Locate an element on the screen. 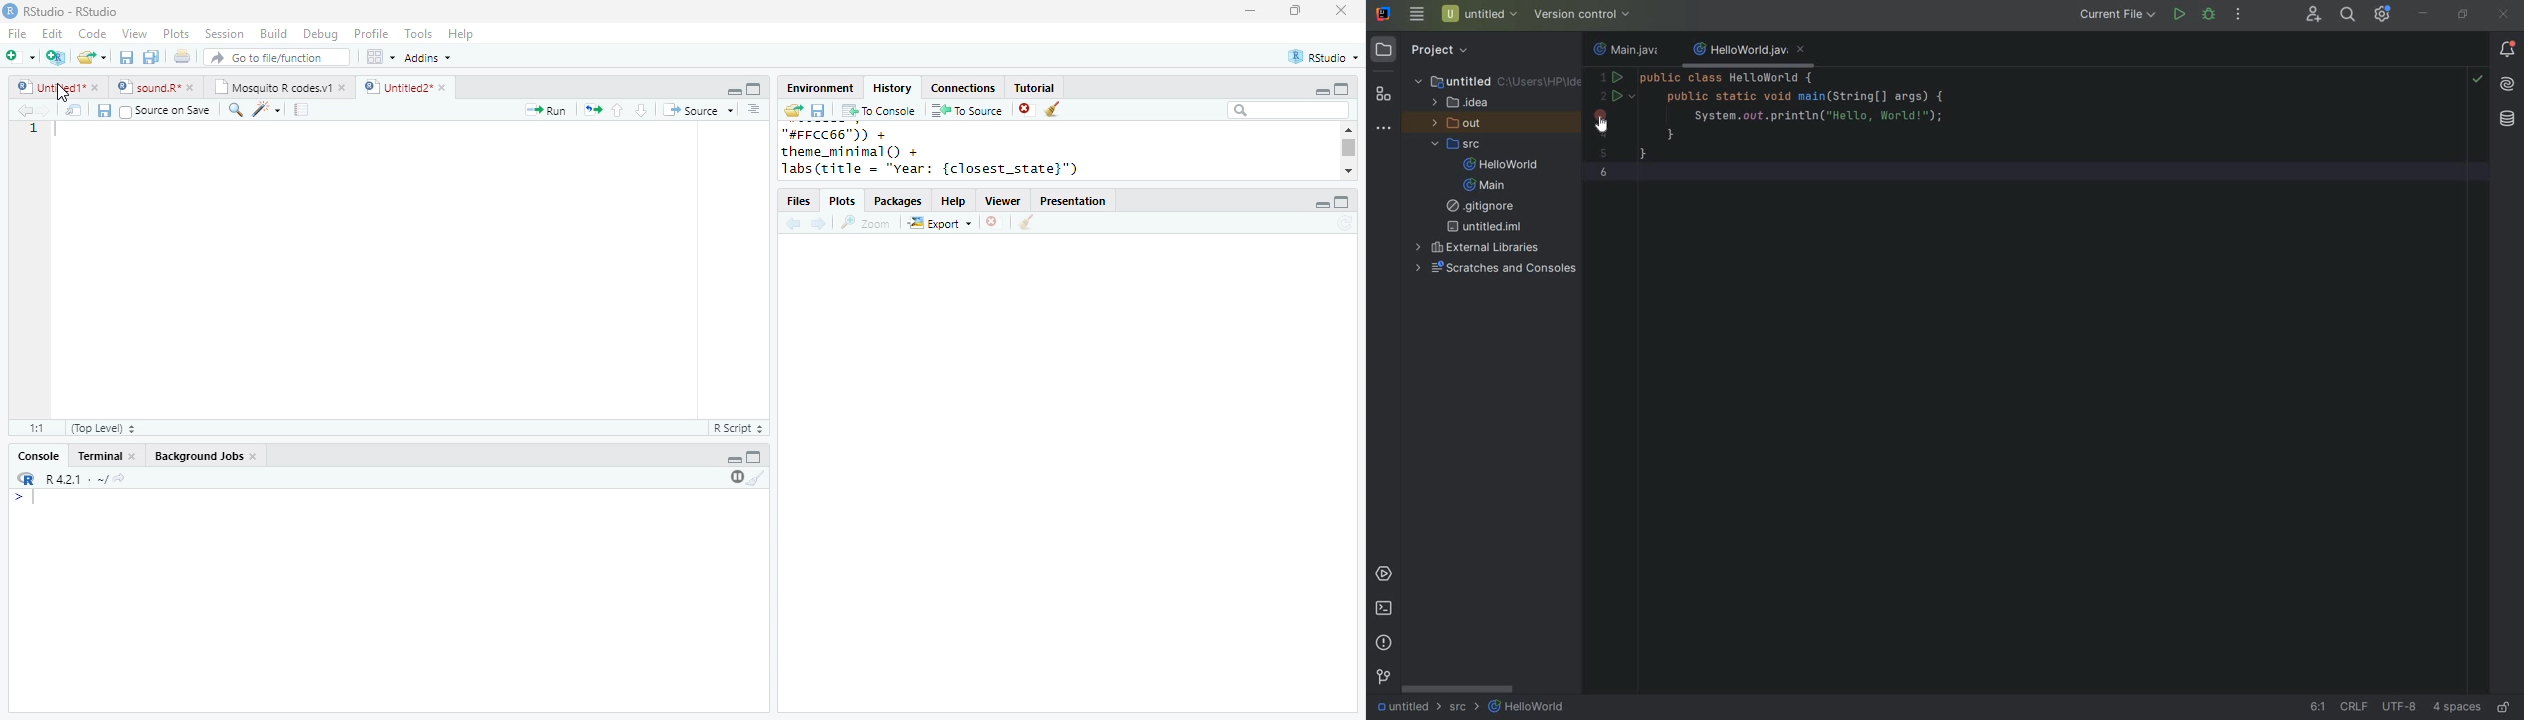 The width and height of the screenshot is (2548, 728). database is located at coordinates (2505, 120).